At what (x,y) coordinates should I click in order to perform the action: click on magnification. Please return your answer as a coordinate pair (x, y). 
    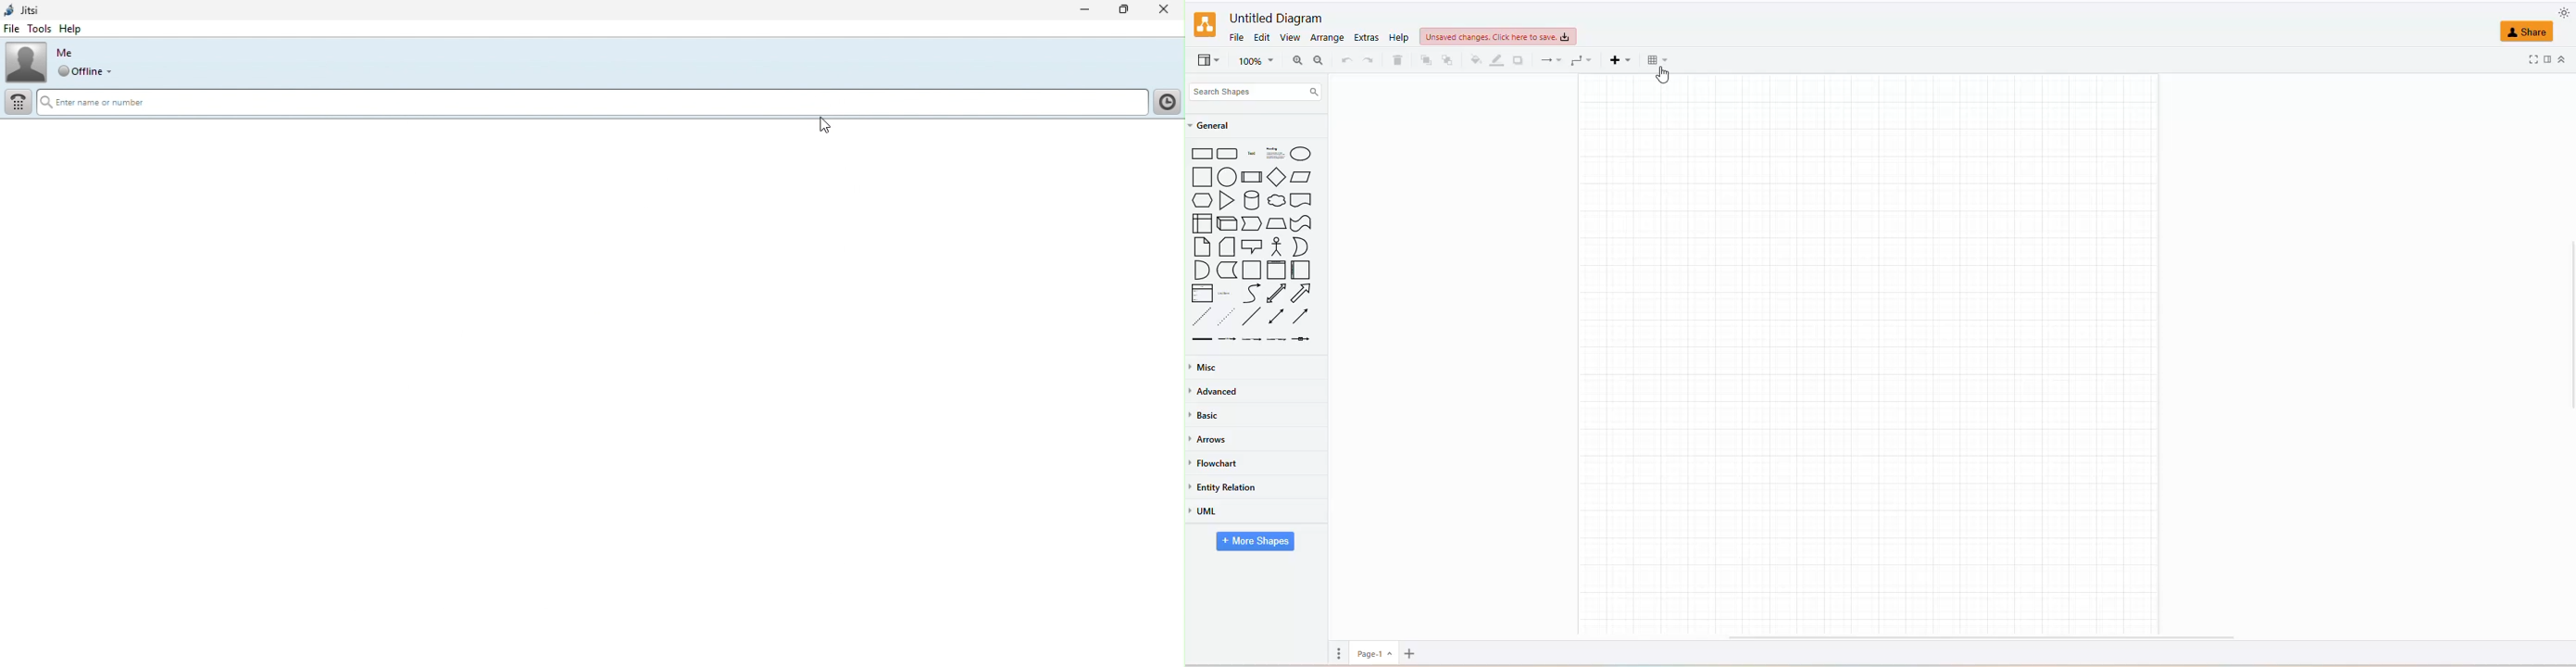
    Looking at the image, I should click on (1253, 60).